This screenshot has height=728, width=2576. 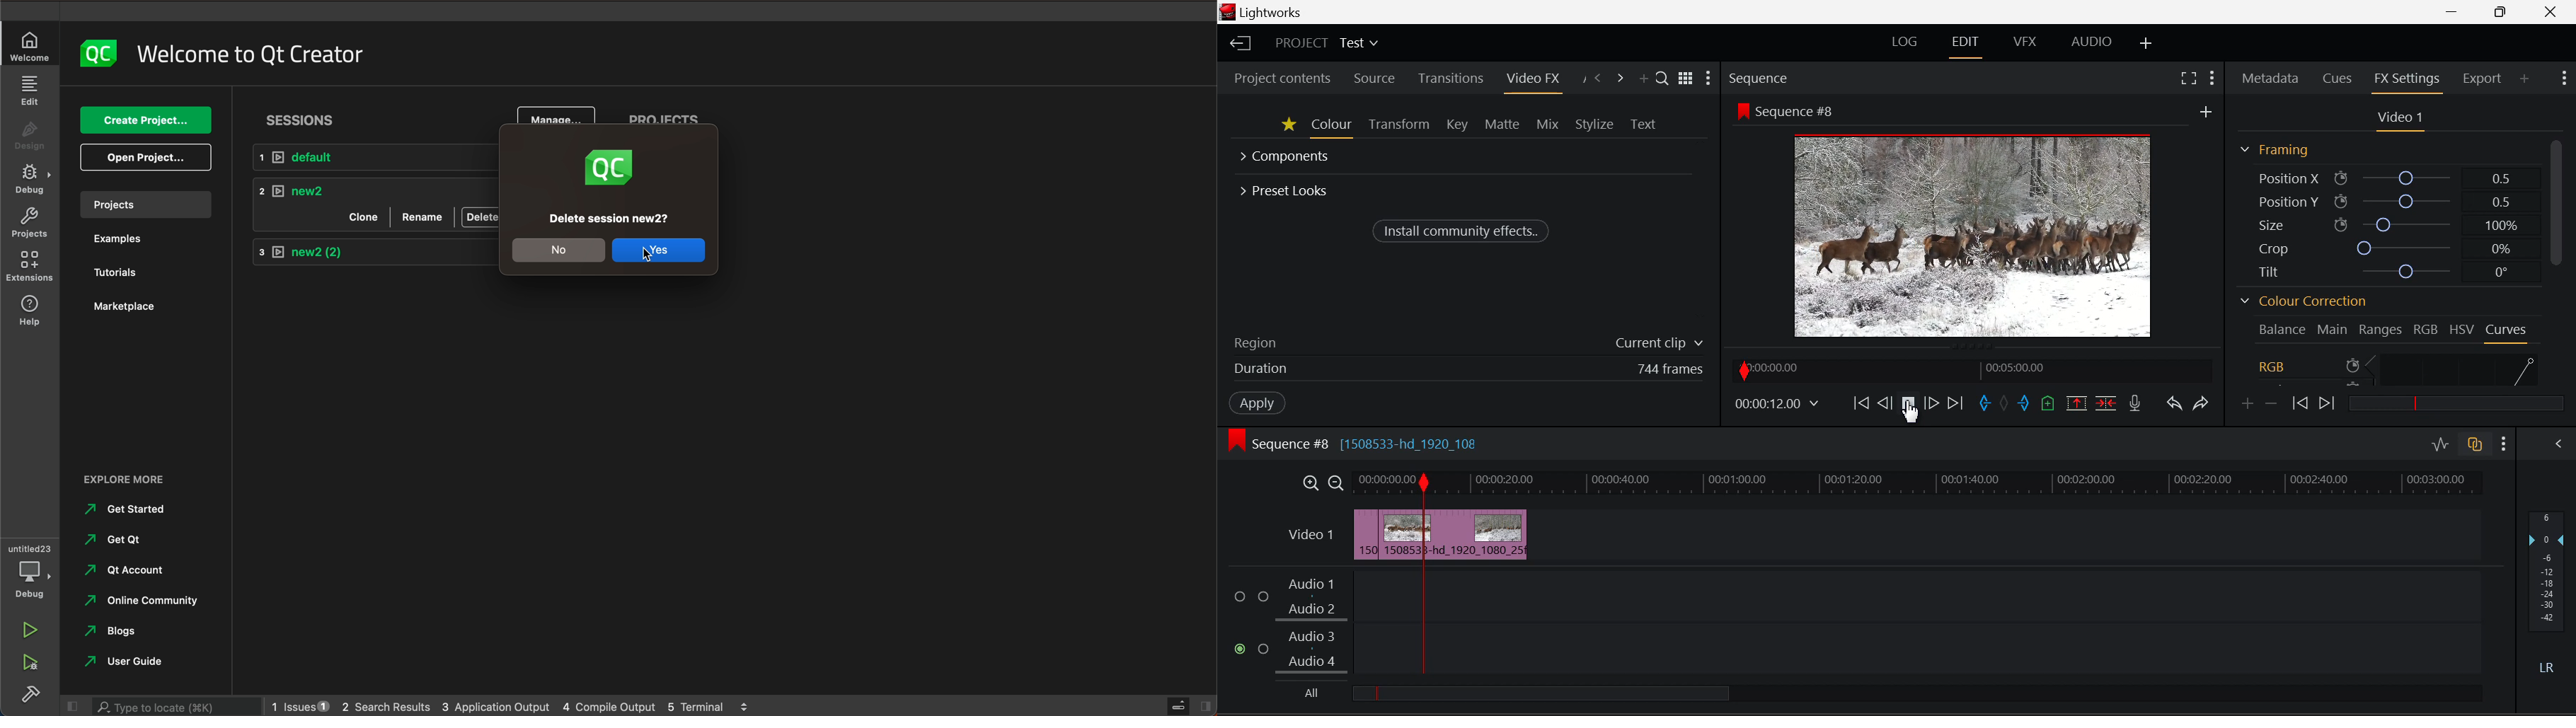 I want to click on VFX Layout, so click(x=2023, y=43).